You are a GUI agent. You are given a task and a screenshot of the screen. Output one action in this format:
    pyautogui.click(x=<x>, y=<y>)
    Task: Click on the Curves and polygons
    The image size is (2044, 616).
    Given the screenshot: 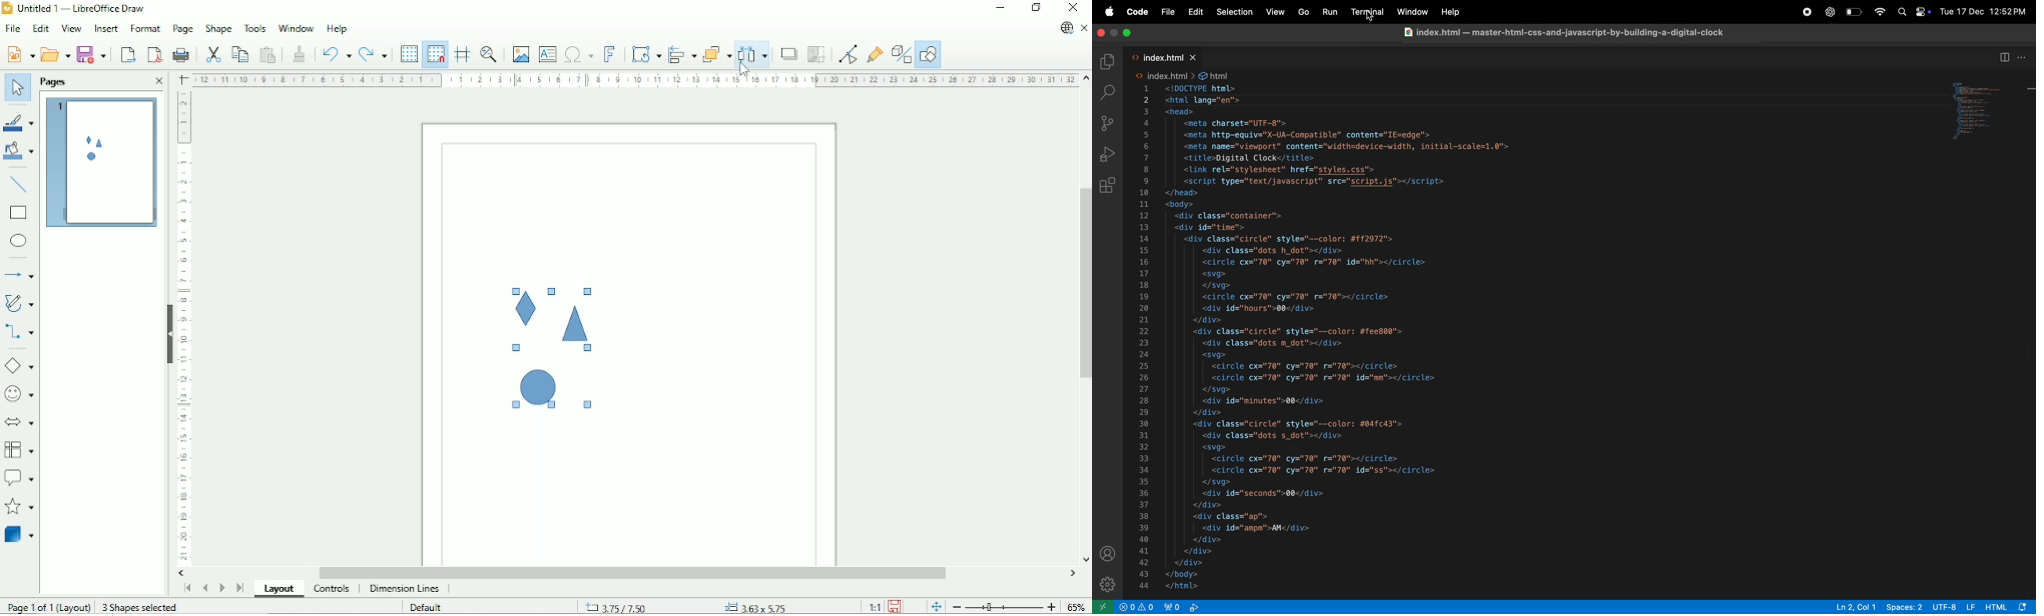 What is the action you would take?
    pyautogui.click(x=19, y=303)
    